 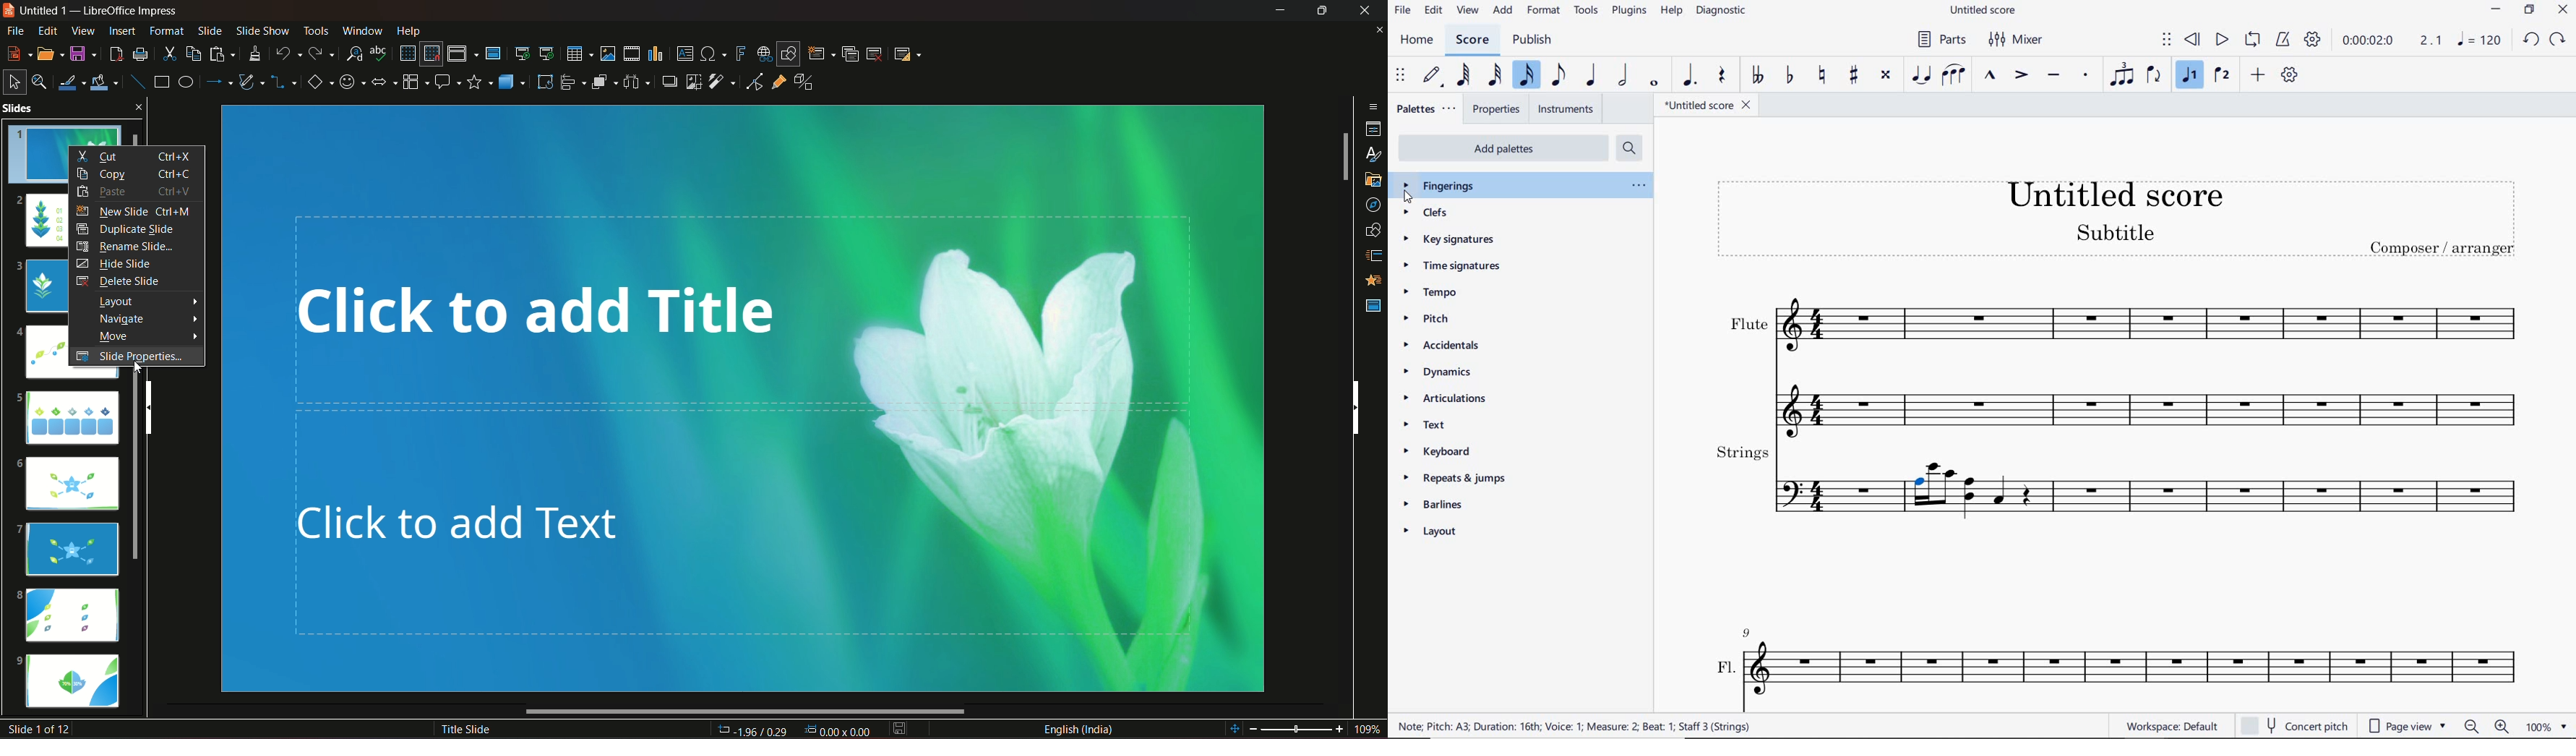 I want to click on copy , so click(x=192, y=52).